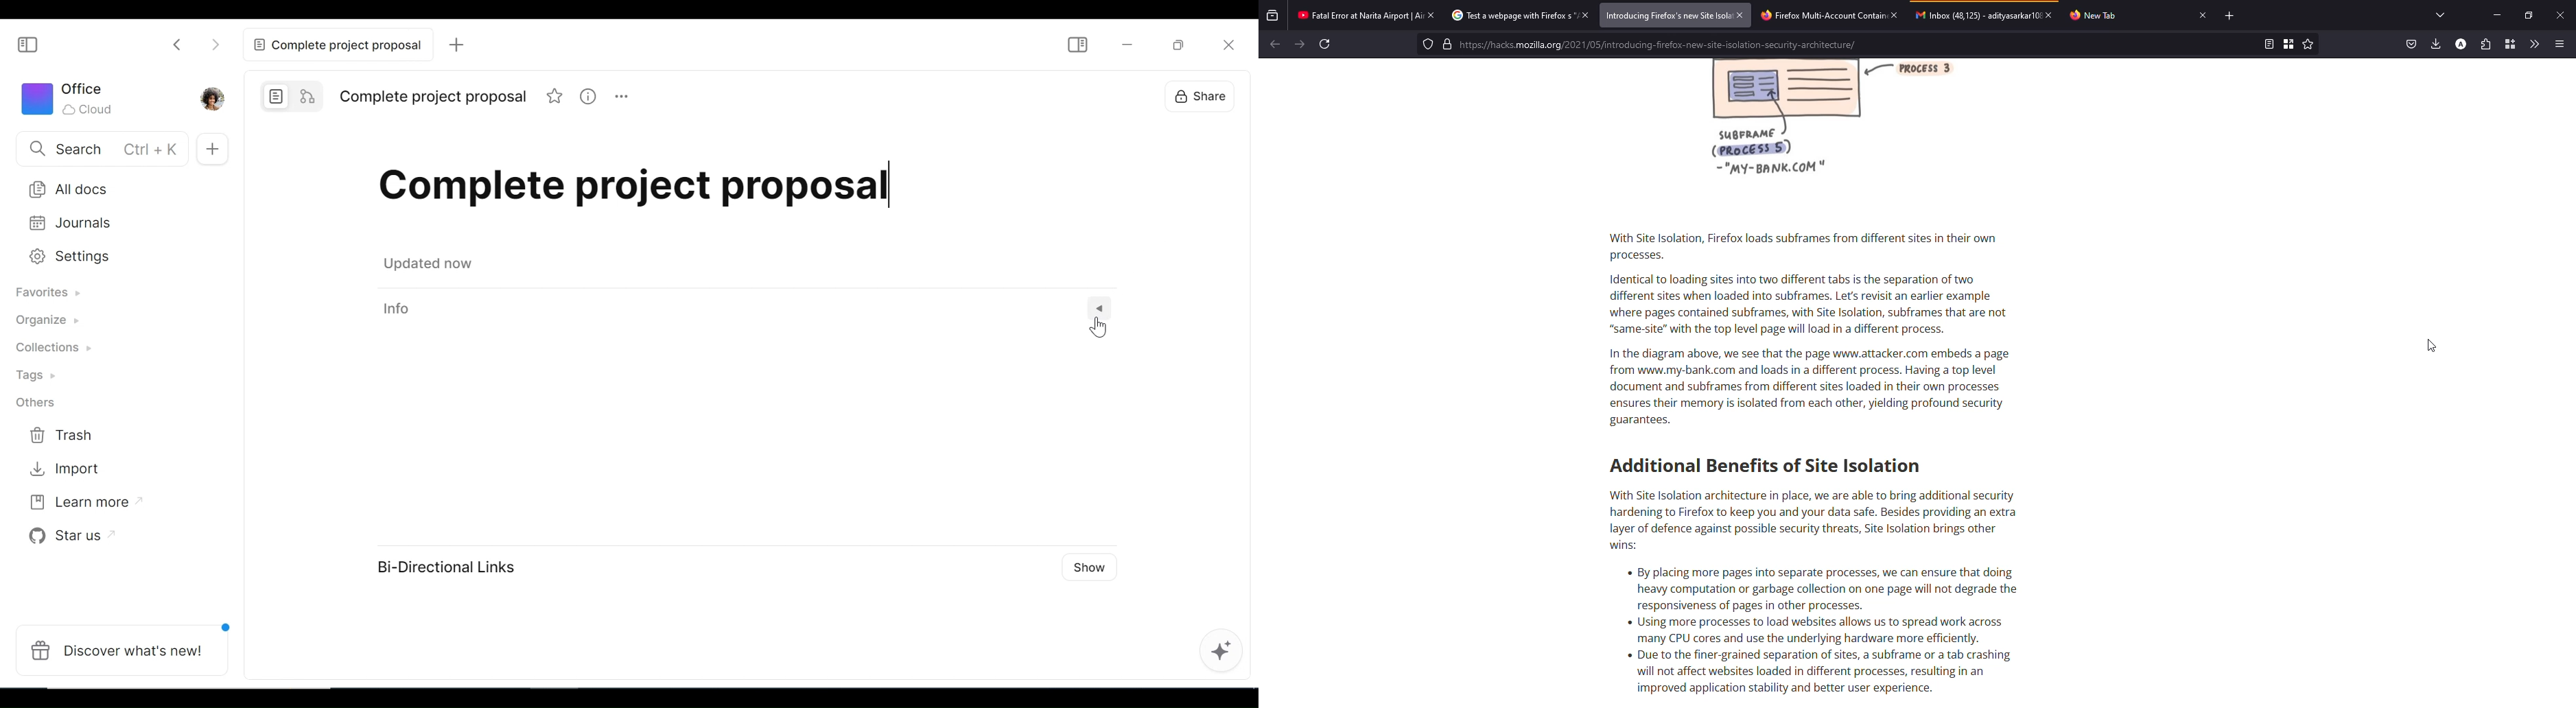 This screenshot has height=728, width=2576. What do you see at coordinates (1825, 126) in the screenshot?
I see `Diagram` at bounding box center [1825, 126].